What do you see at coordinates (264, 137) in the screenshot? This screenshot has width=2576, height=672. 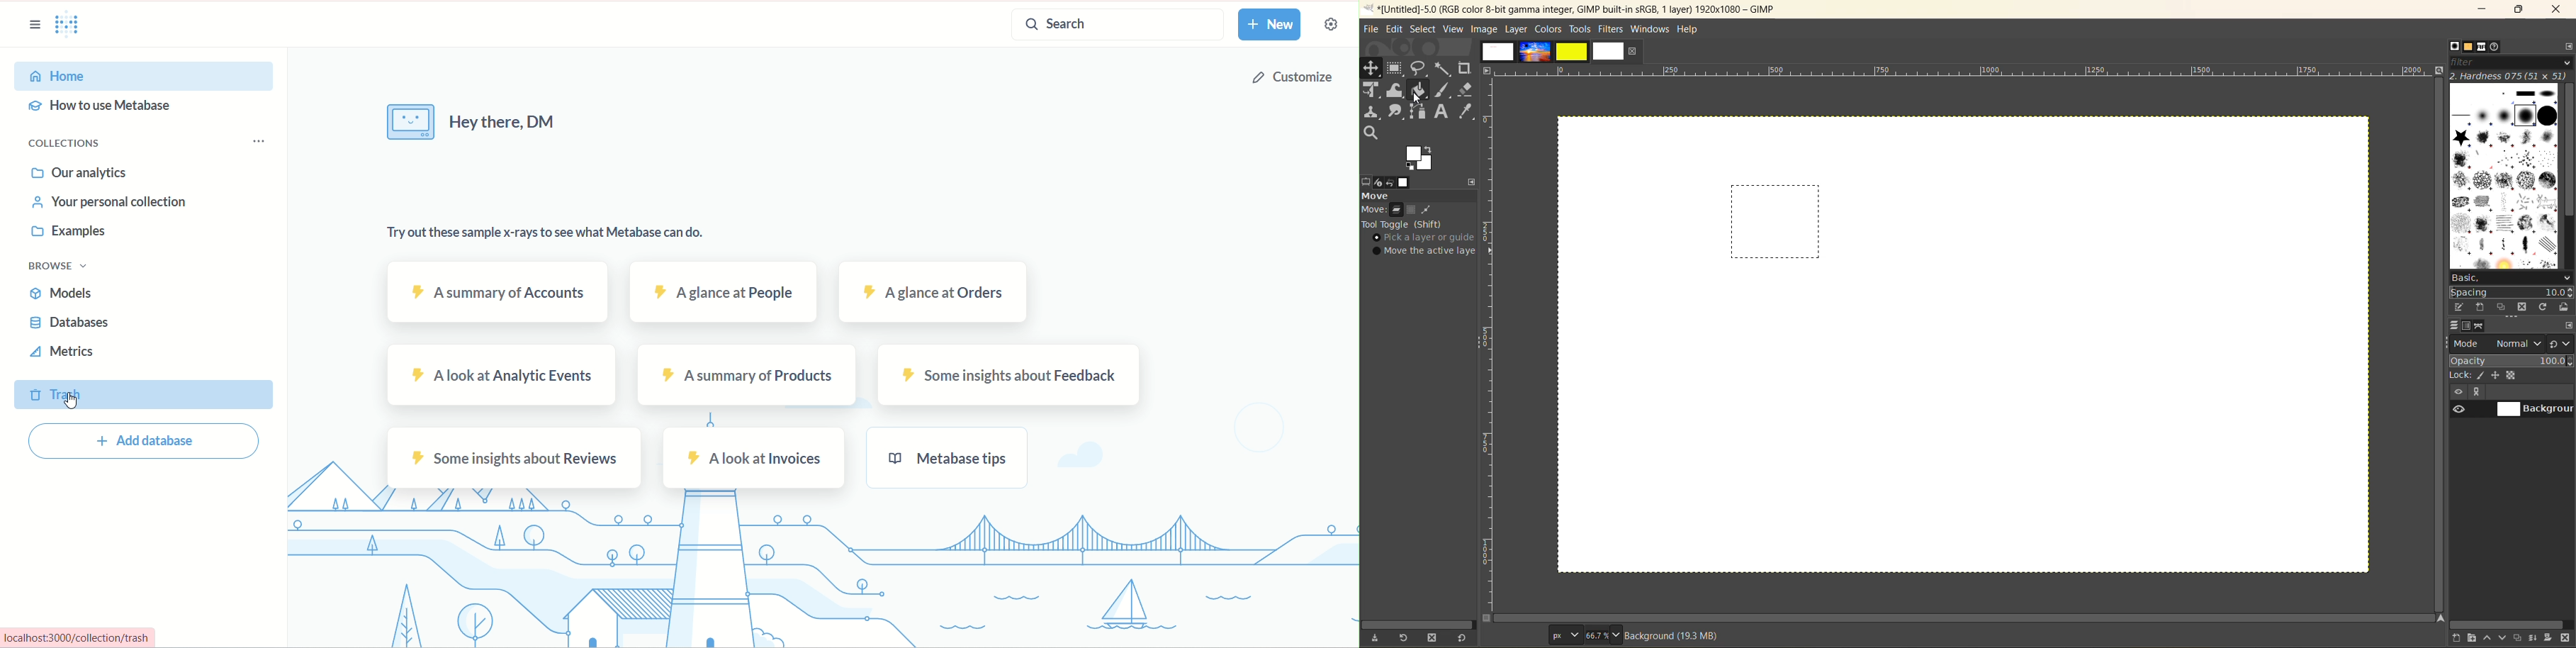 I see `collection options` at bounding box center [264, 137].